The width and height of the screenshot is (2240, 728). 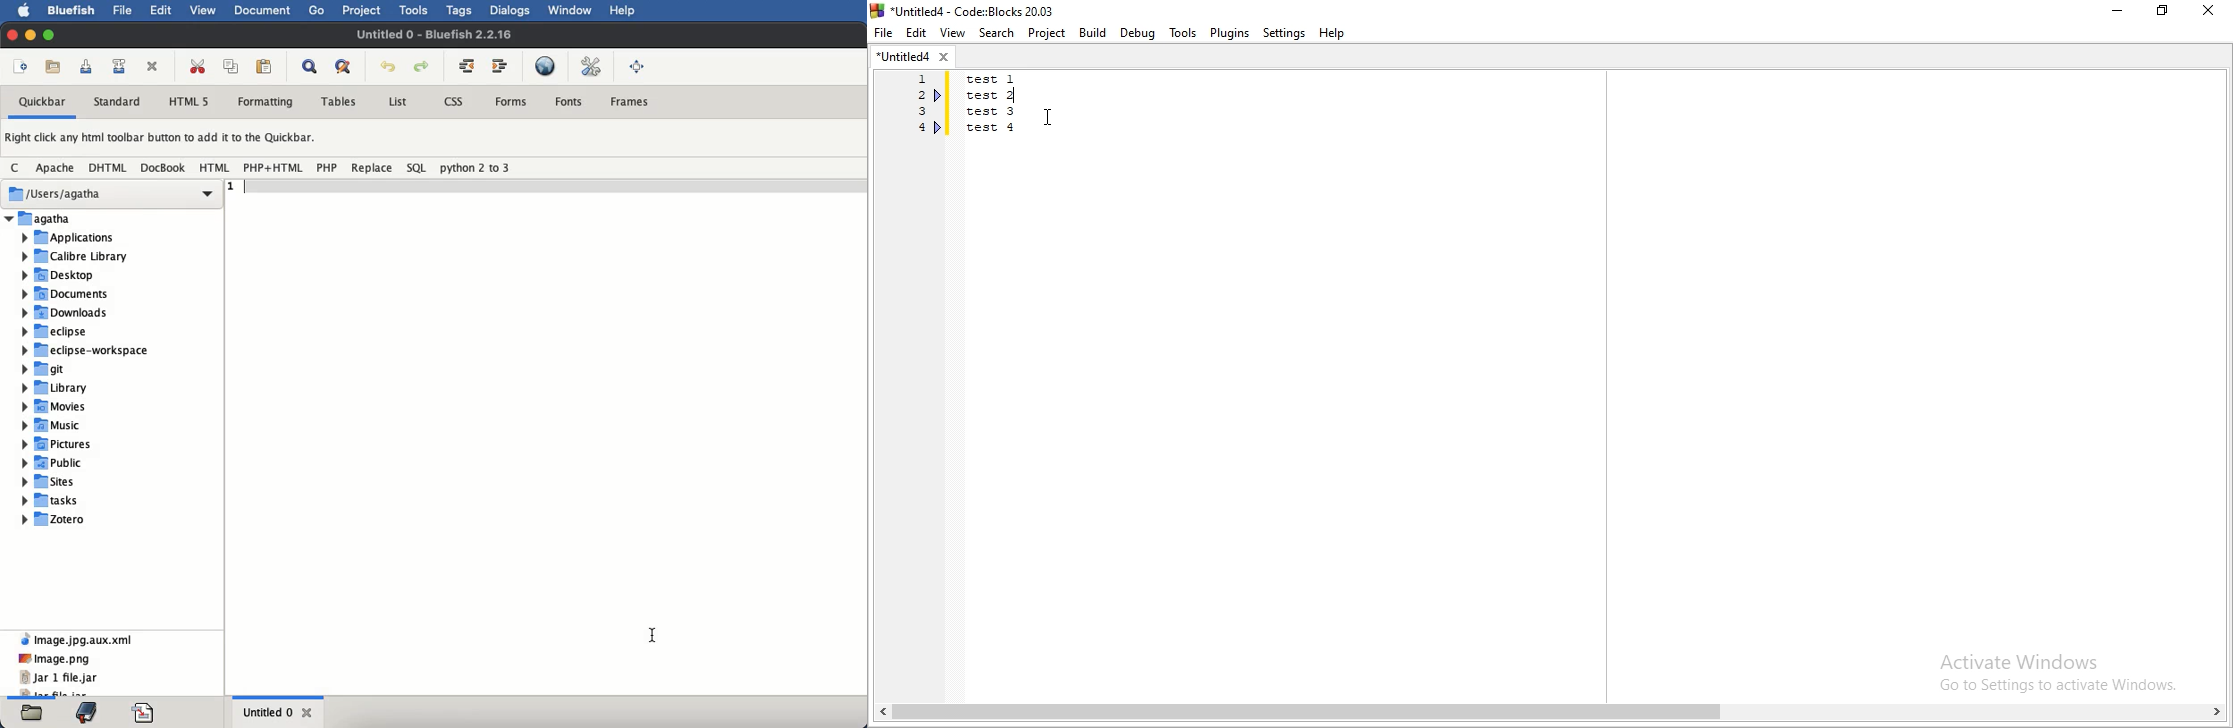 I want to click on Project , so click(x=1045, y=34).